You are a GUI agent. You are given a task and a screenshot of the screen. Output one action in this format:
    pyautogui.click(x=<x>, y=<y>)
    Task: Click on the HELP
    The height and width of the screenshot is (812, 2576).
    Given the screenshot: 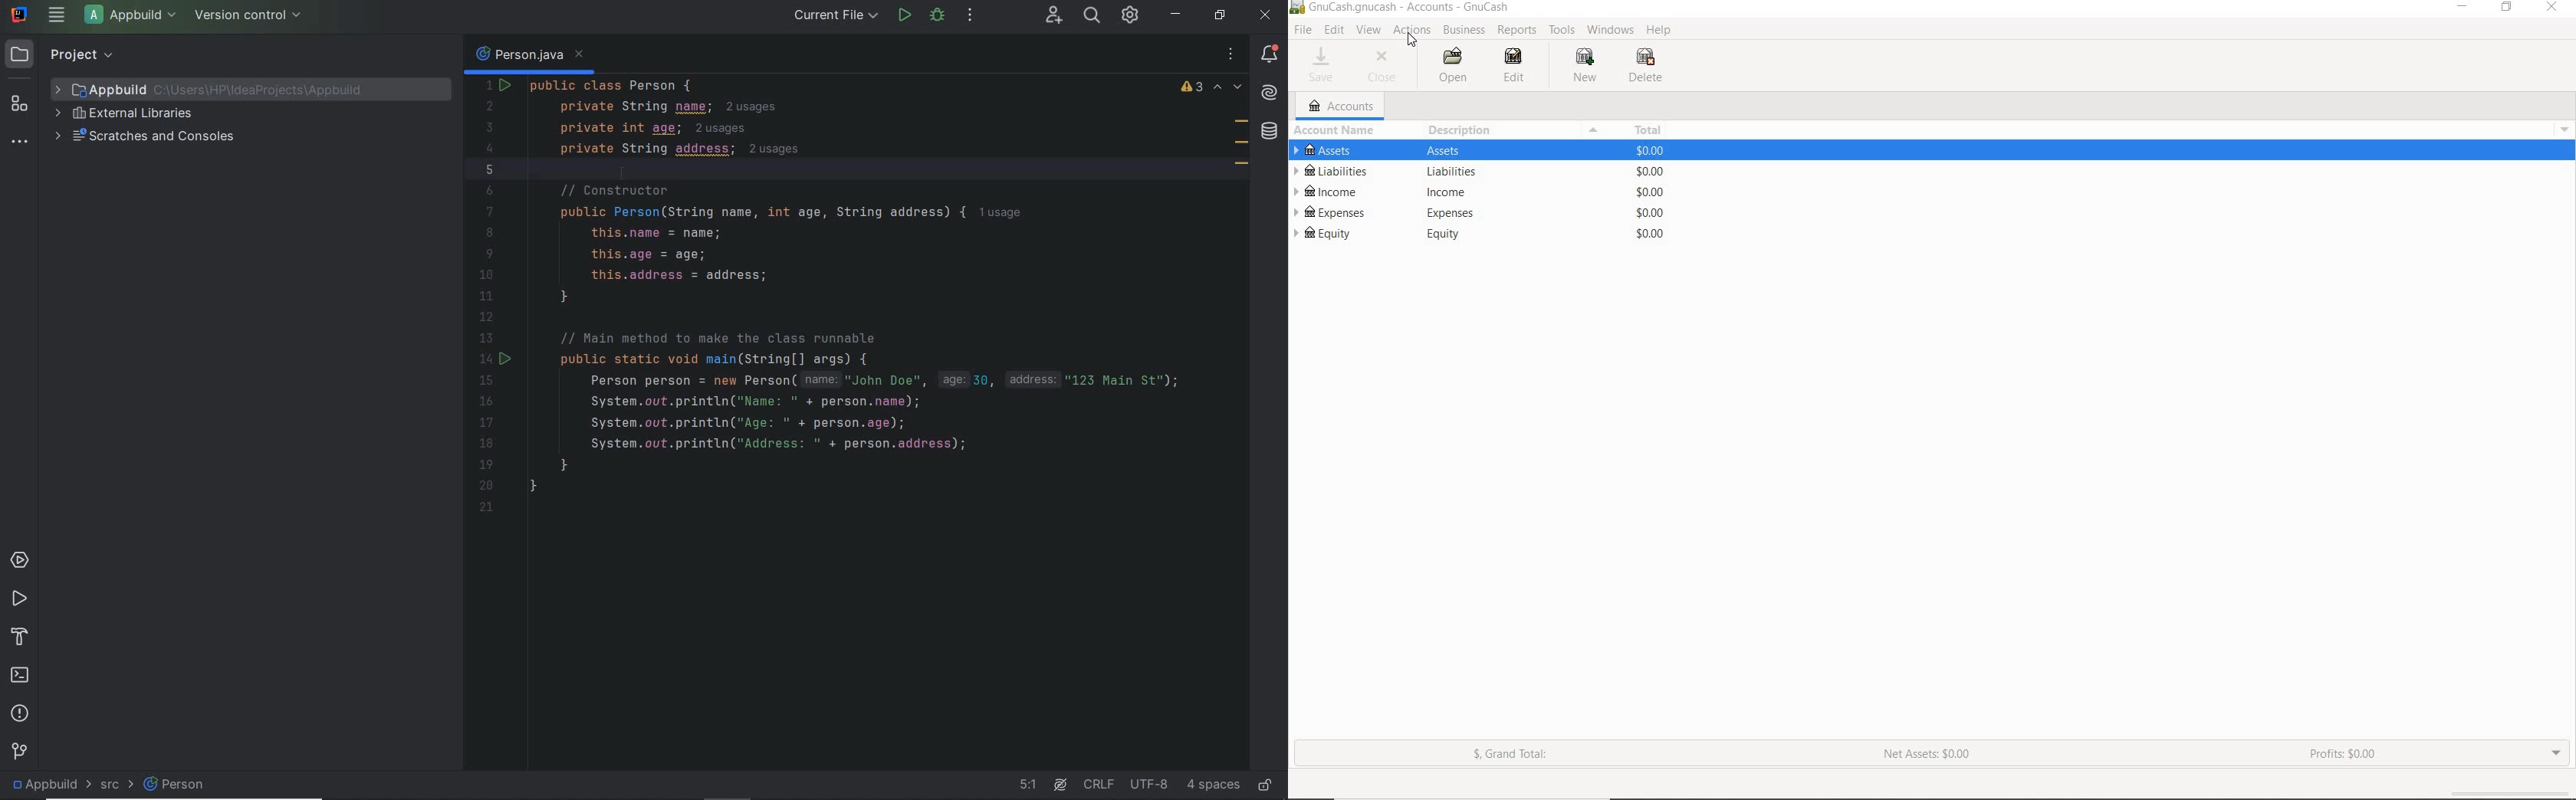 What is the action you would take?
    pyautogui.click(x=1659, y=29)
    